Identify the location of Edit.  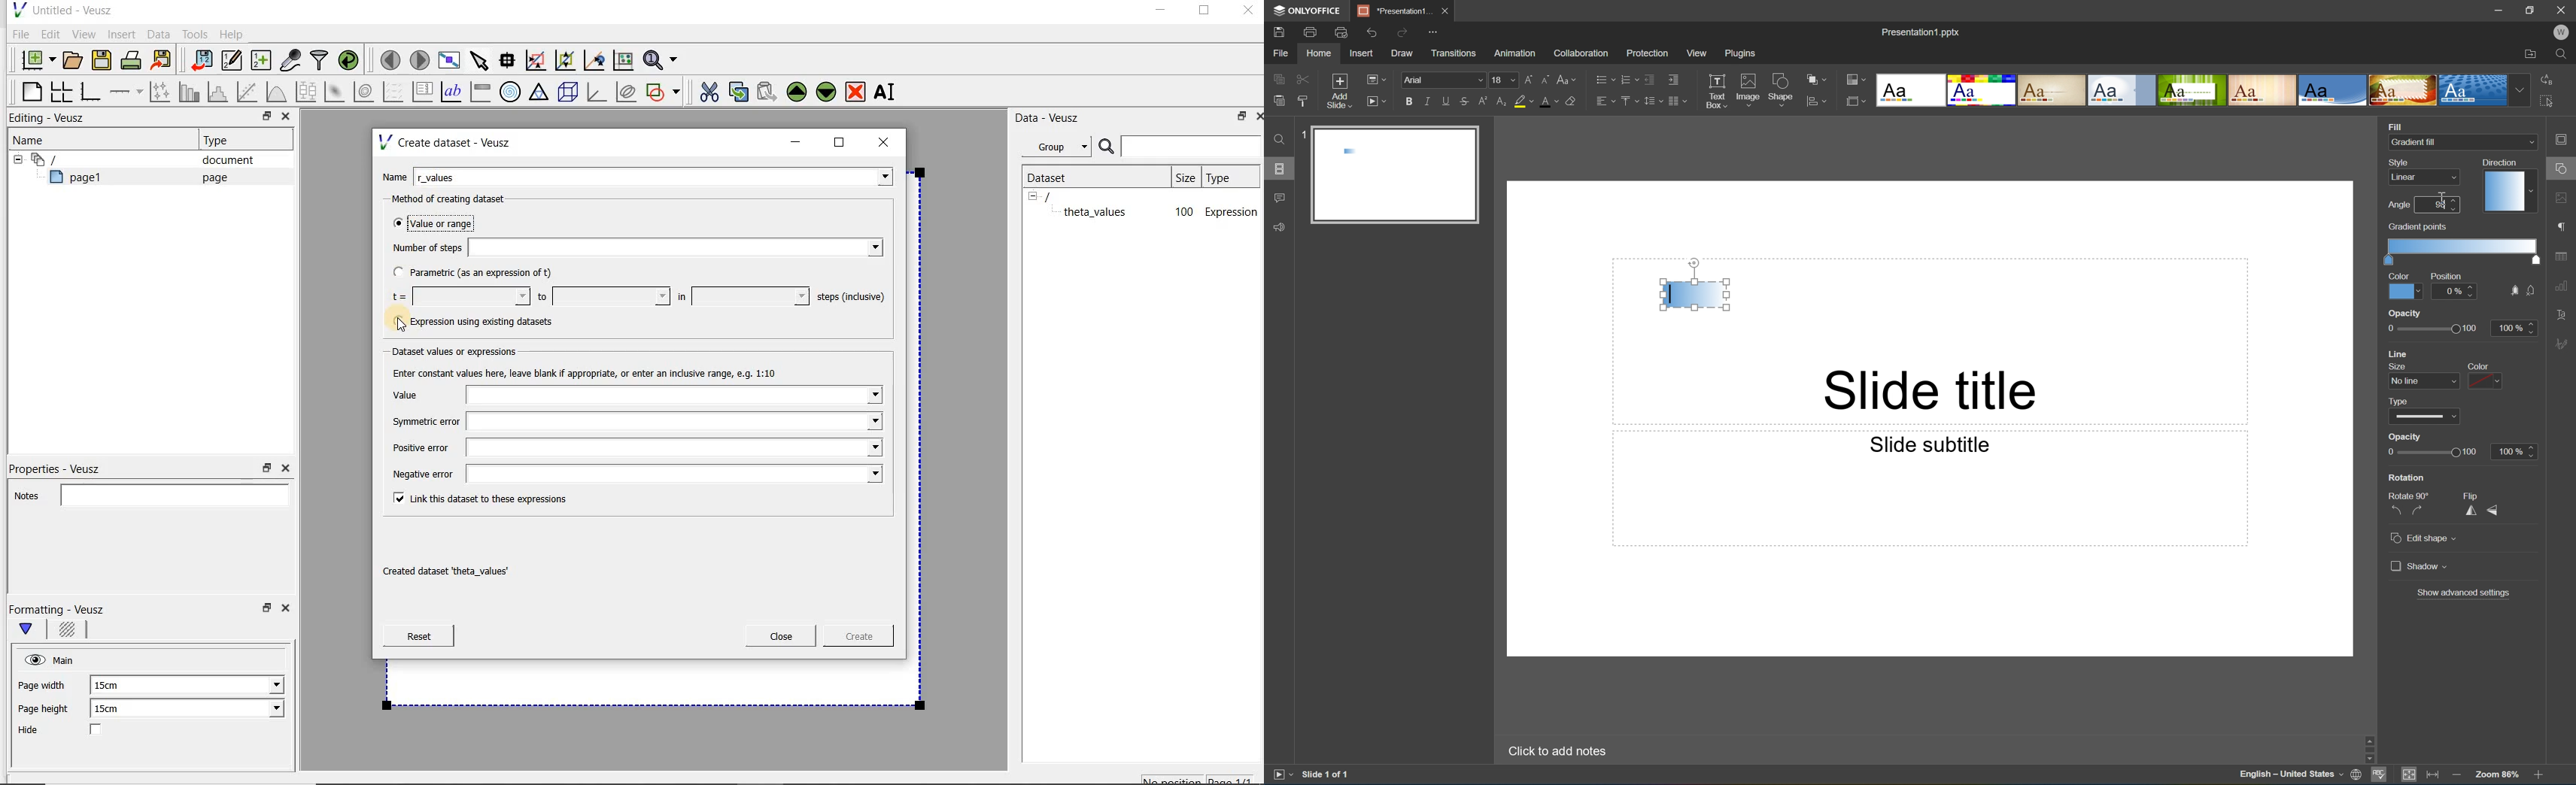
(50, 34).